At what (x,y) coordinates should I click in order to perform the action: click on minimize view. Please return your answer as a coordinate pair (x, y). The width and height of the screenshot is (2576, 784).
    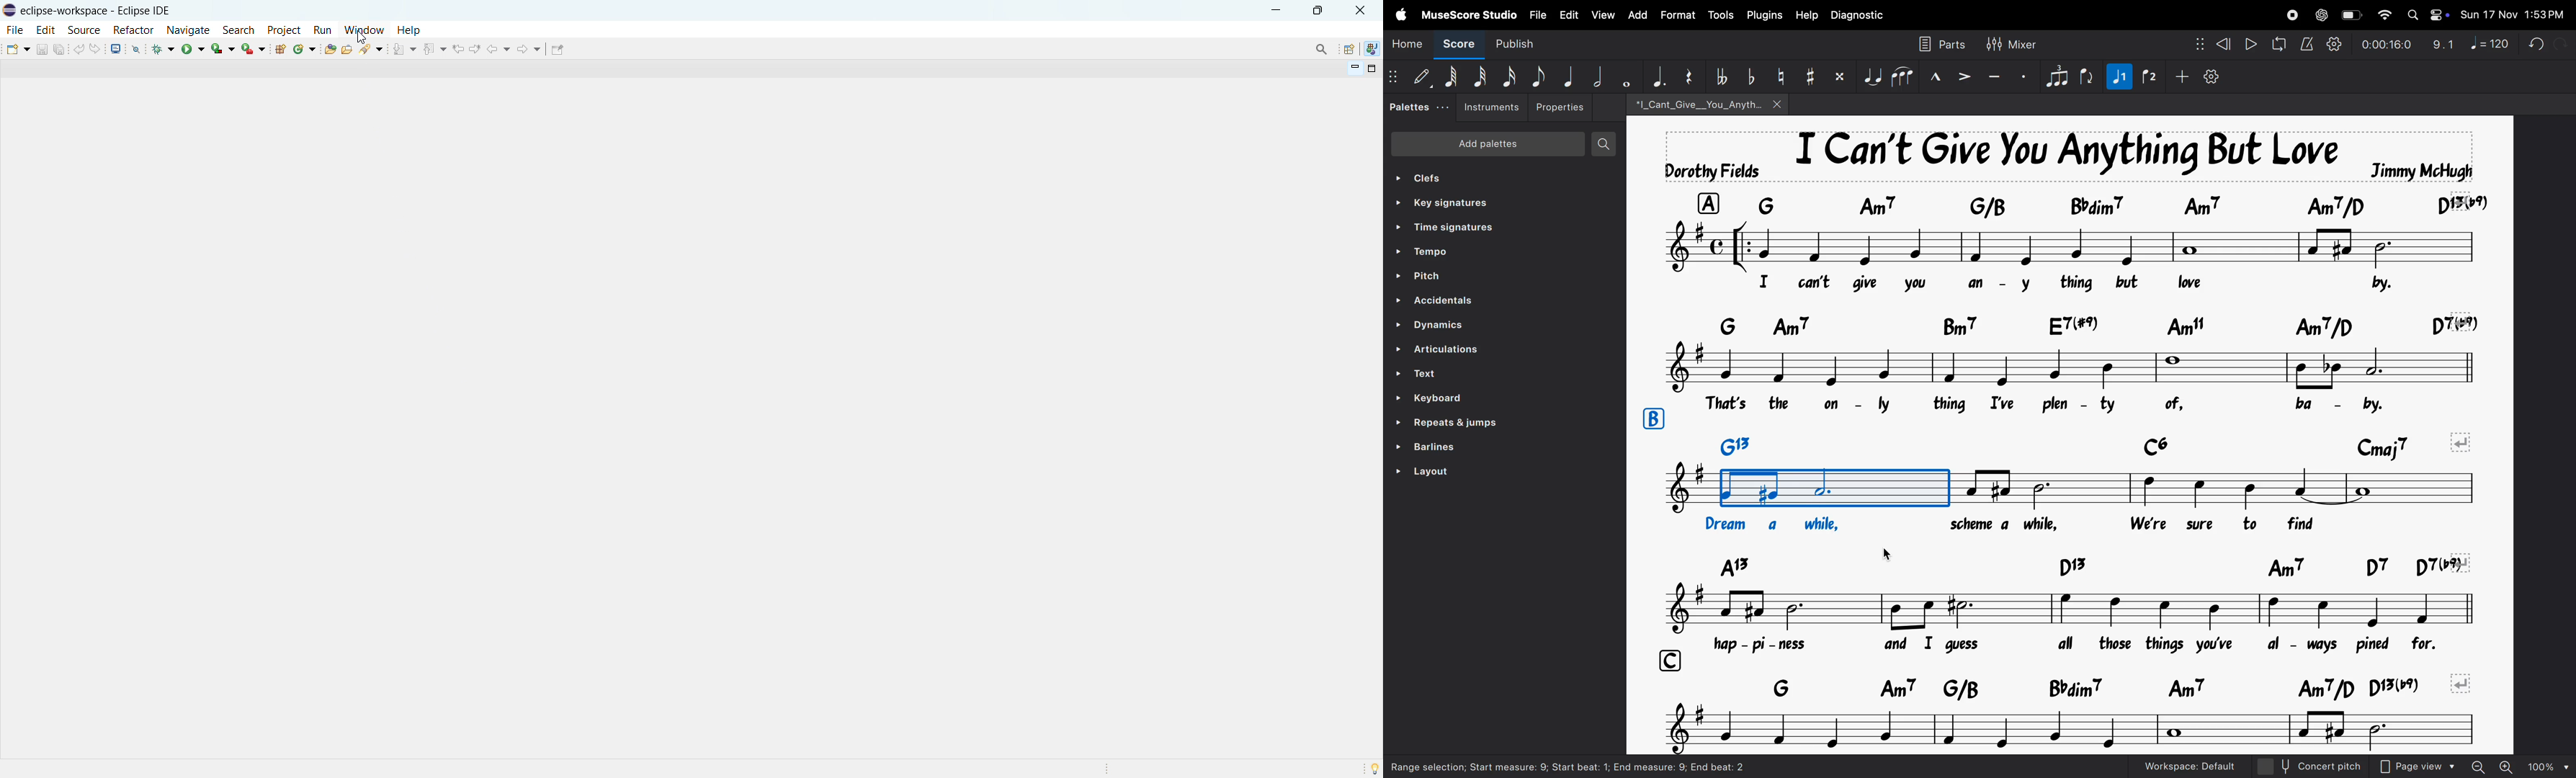
    Looking at the image, I should click on (1353, 69).